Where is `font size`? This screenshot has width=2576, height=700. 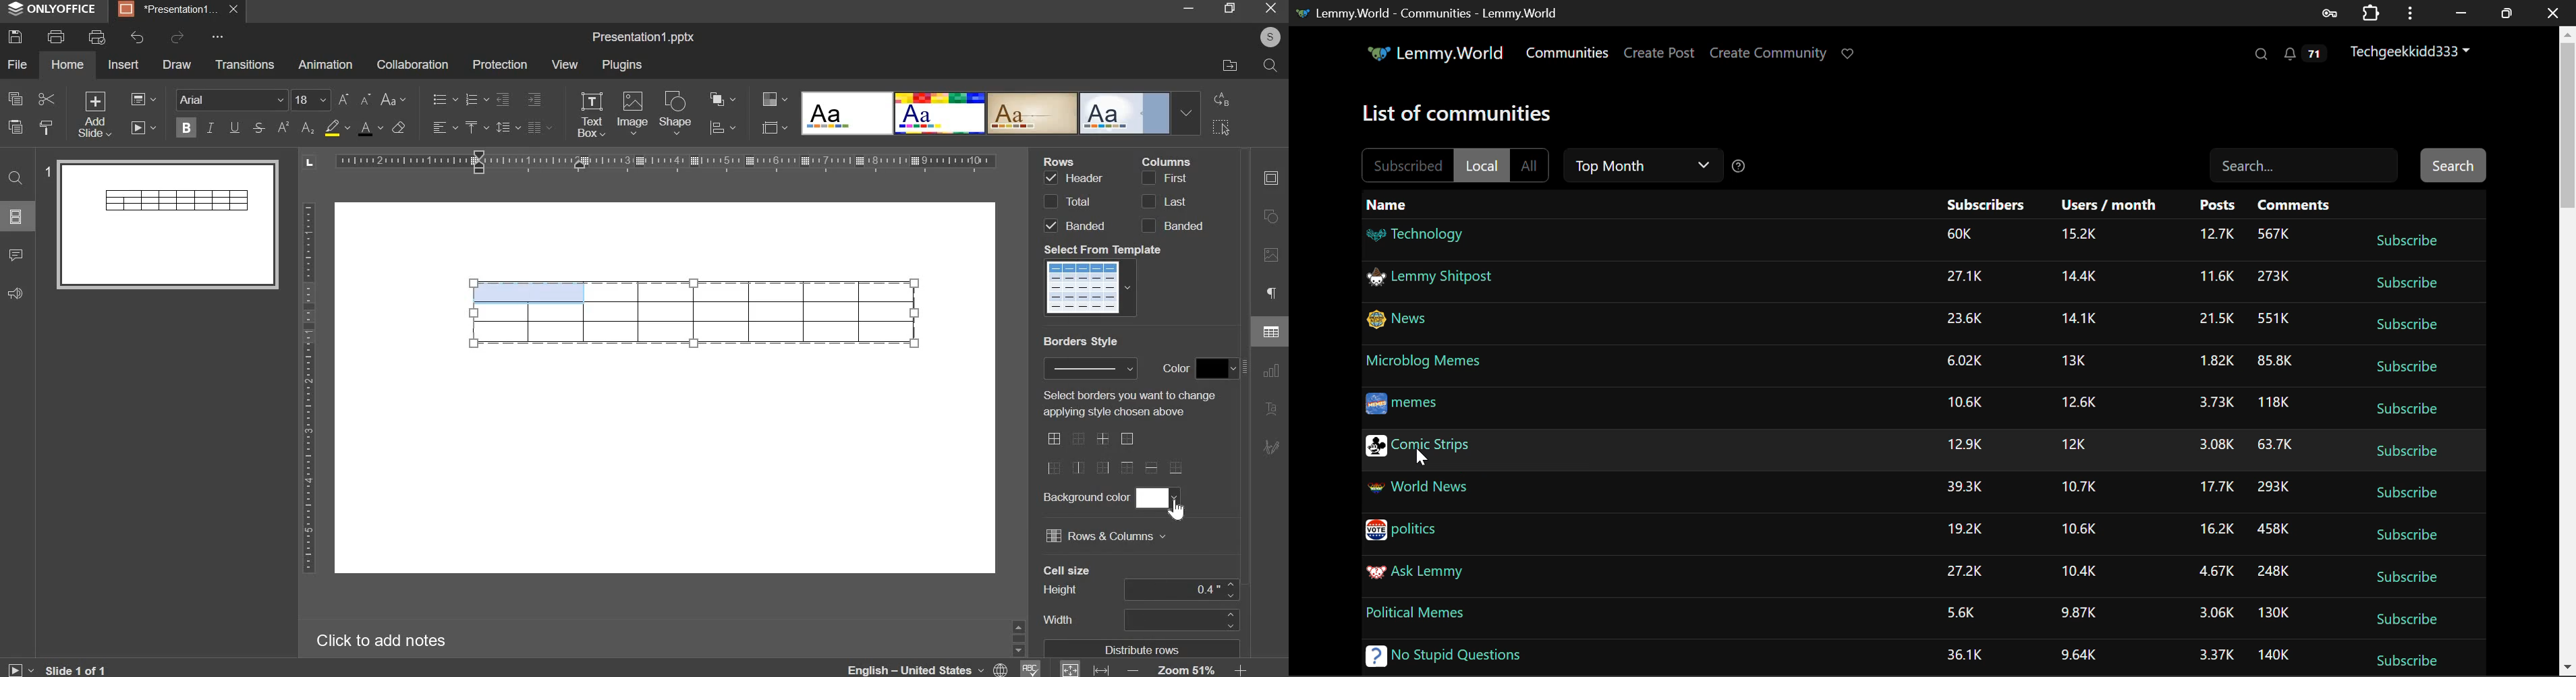
font size is located at coordinates (331, 100).